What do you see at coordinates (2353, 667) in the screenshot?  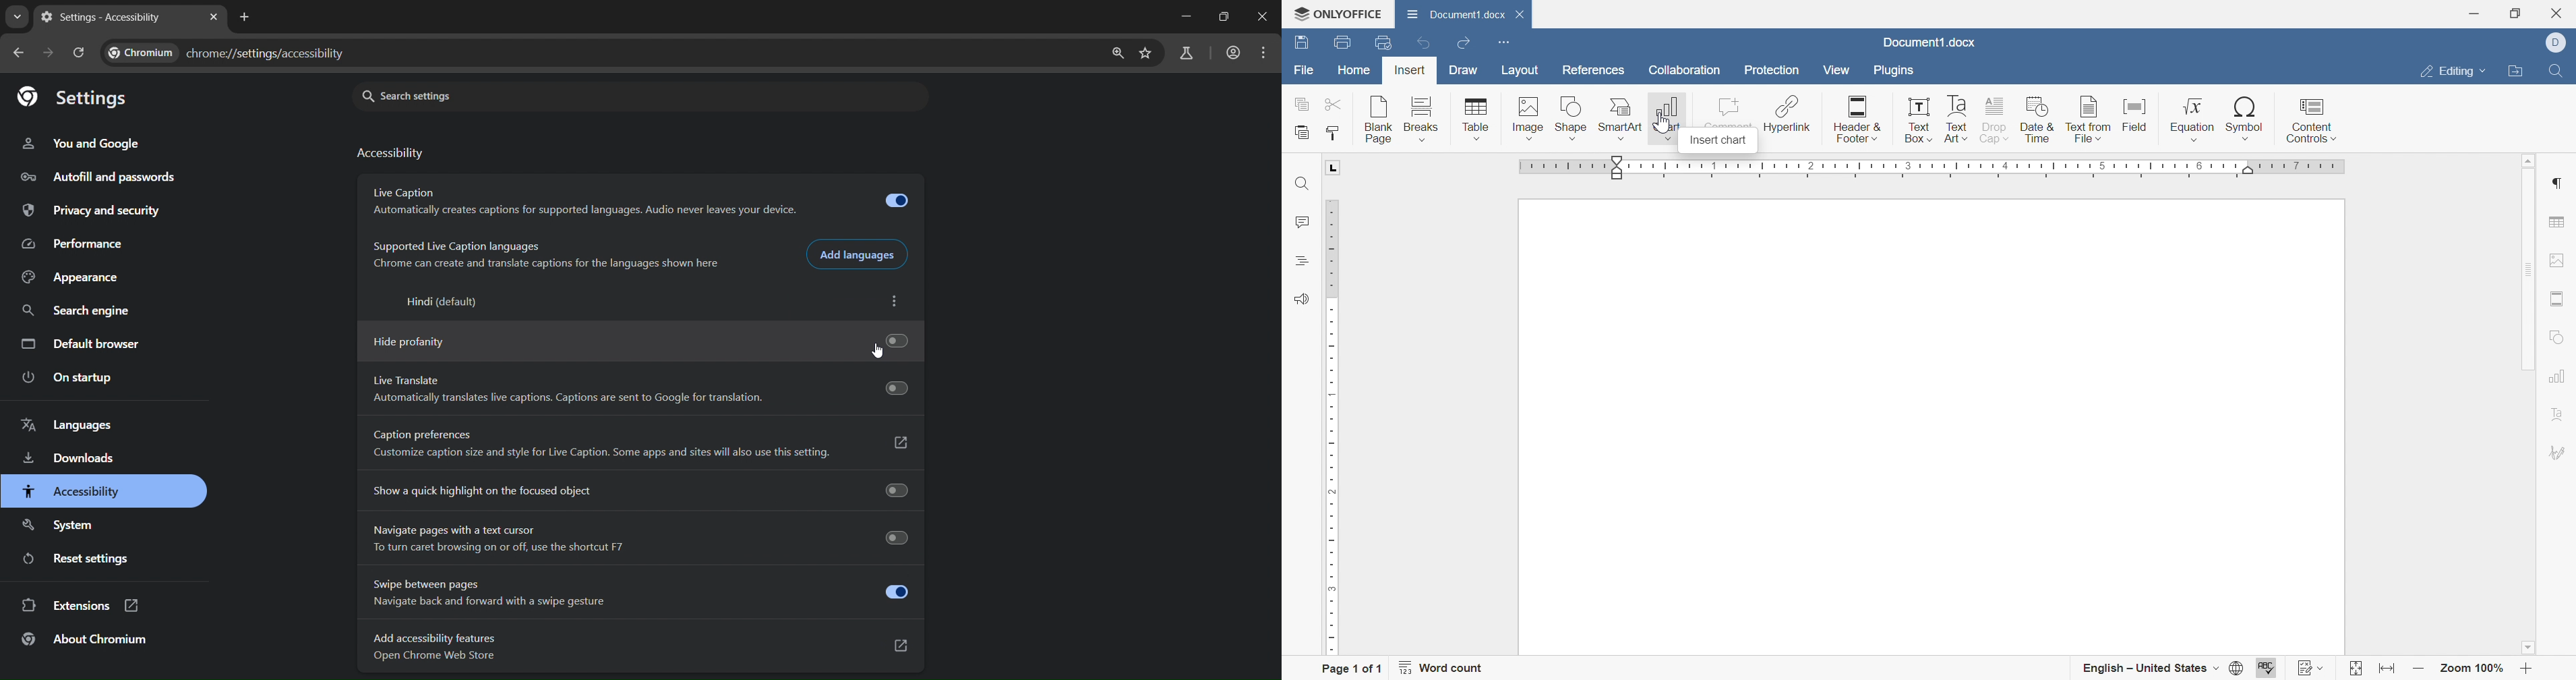 I see `Fit To Page` at bounding box center [2353, 667].